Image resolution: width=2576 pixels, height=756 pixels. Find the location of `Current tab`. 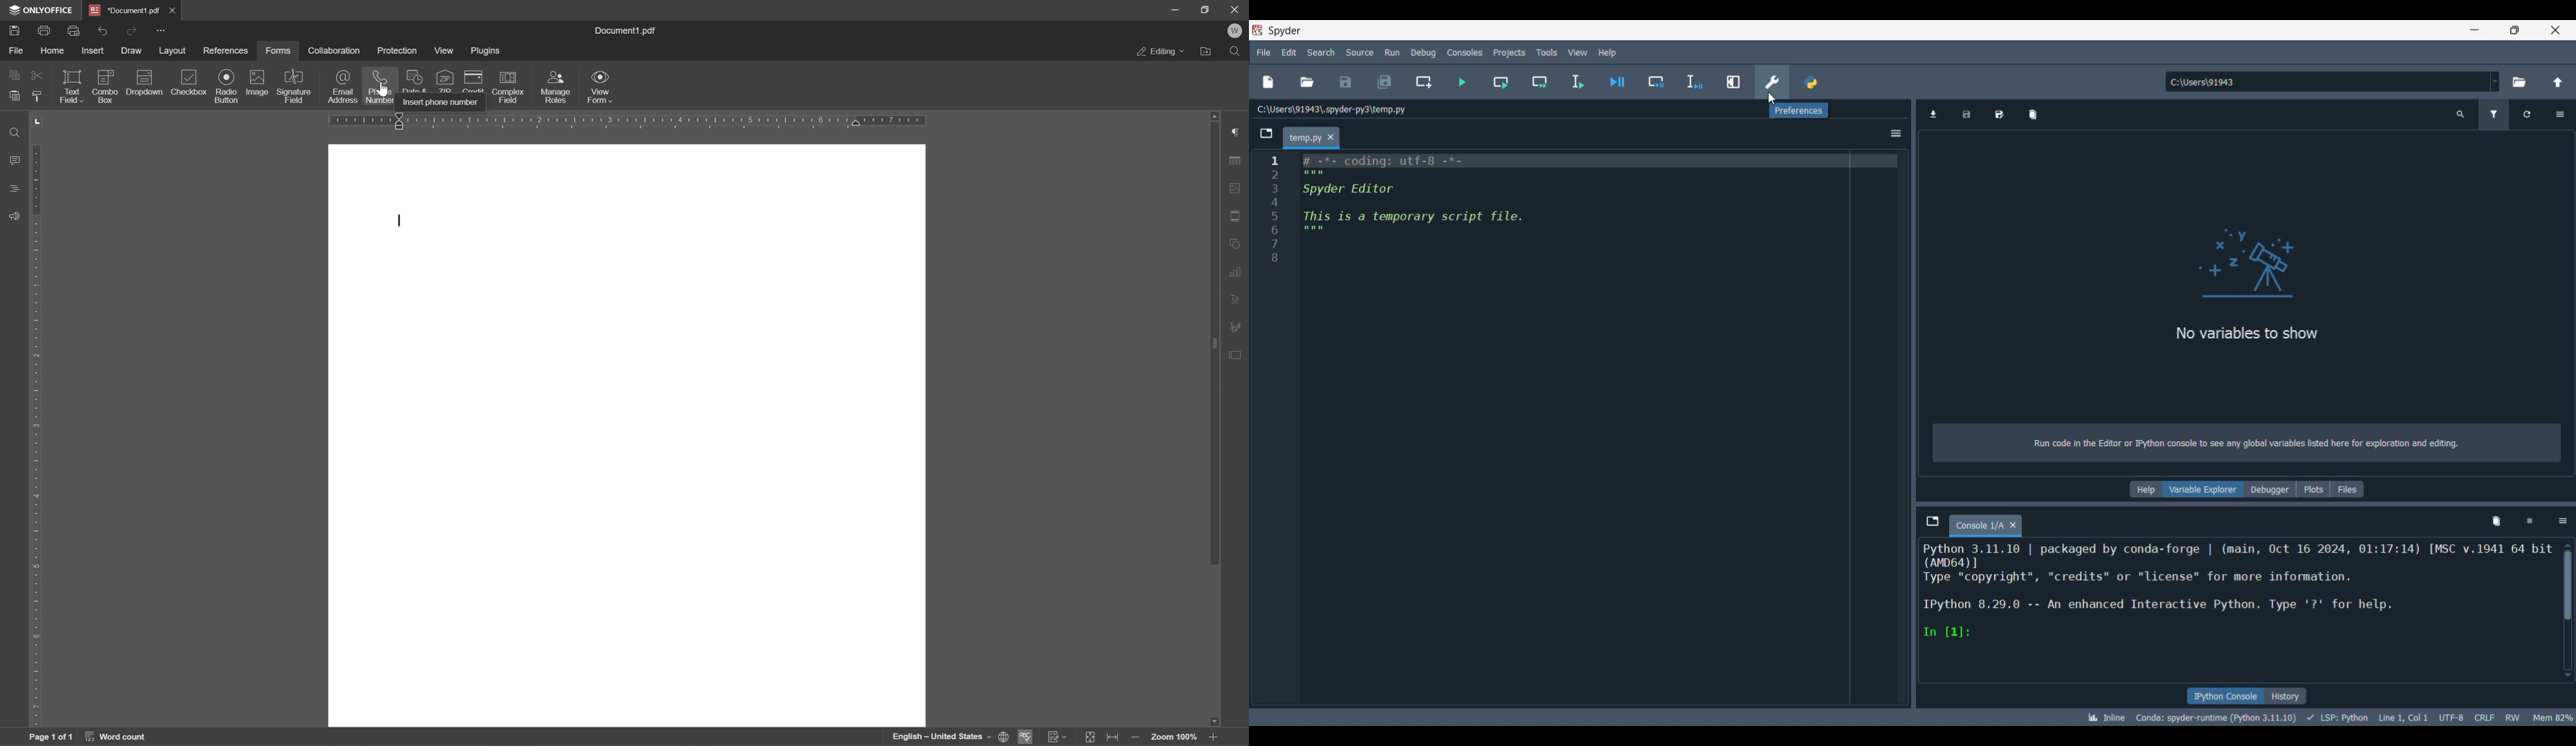

Current tab is located at coordinates (1304, 139).